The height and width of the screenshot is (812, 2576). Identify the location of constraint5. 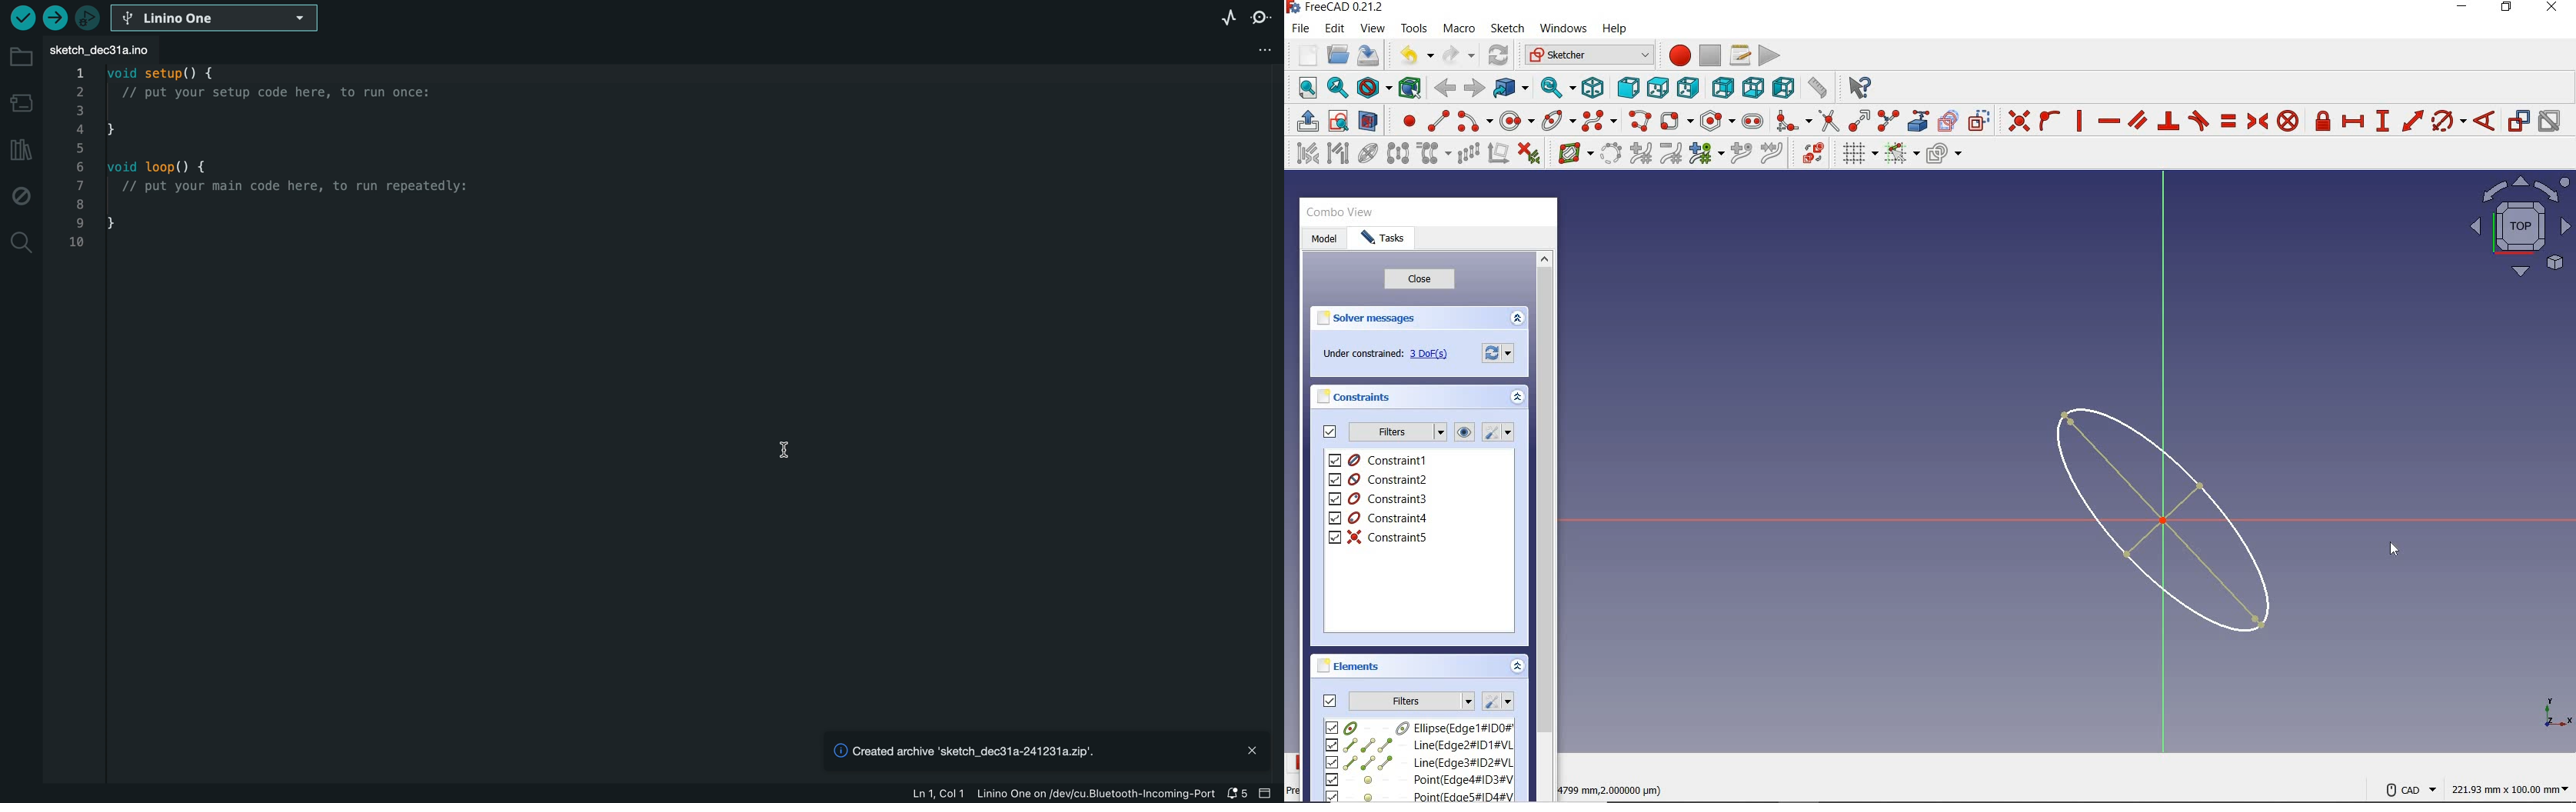
(1379, 537).